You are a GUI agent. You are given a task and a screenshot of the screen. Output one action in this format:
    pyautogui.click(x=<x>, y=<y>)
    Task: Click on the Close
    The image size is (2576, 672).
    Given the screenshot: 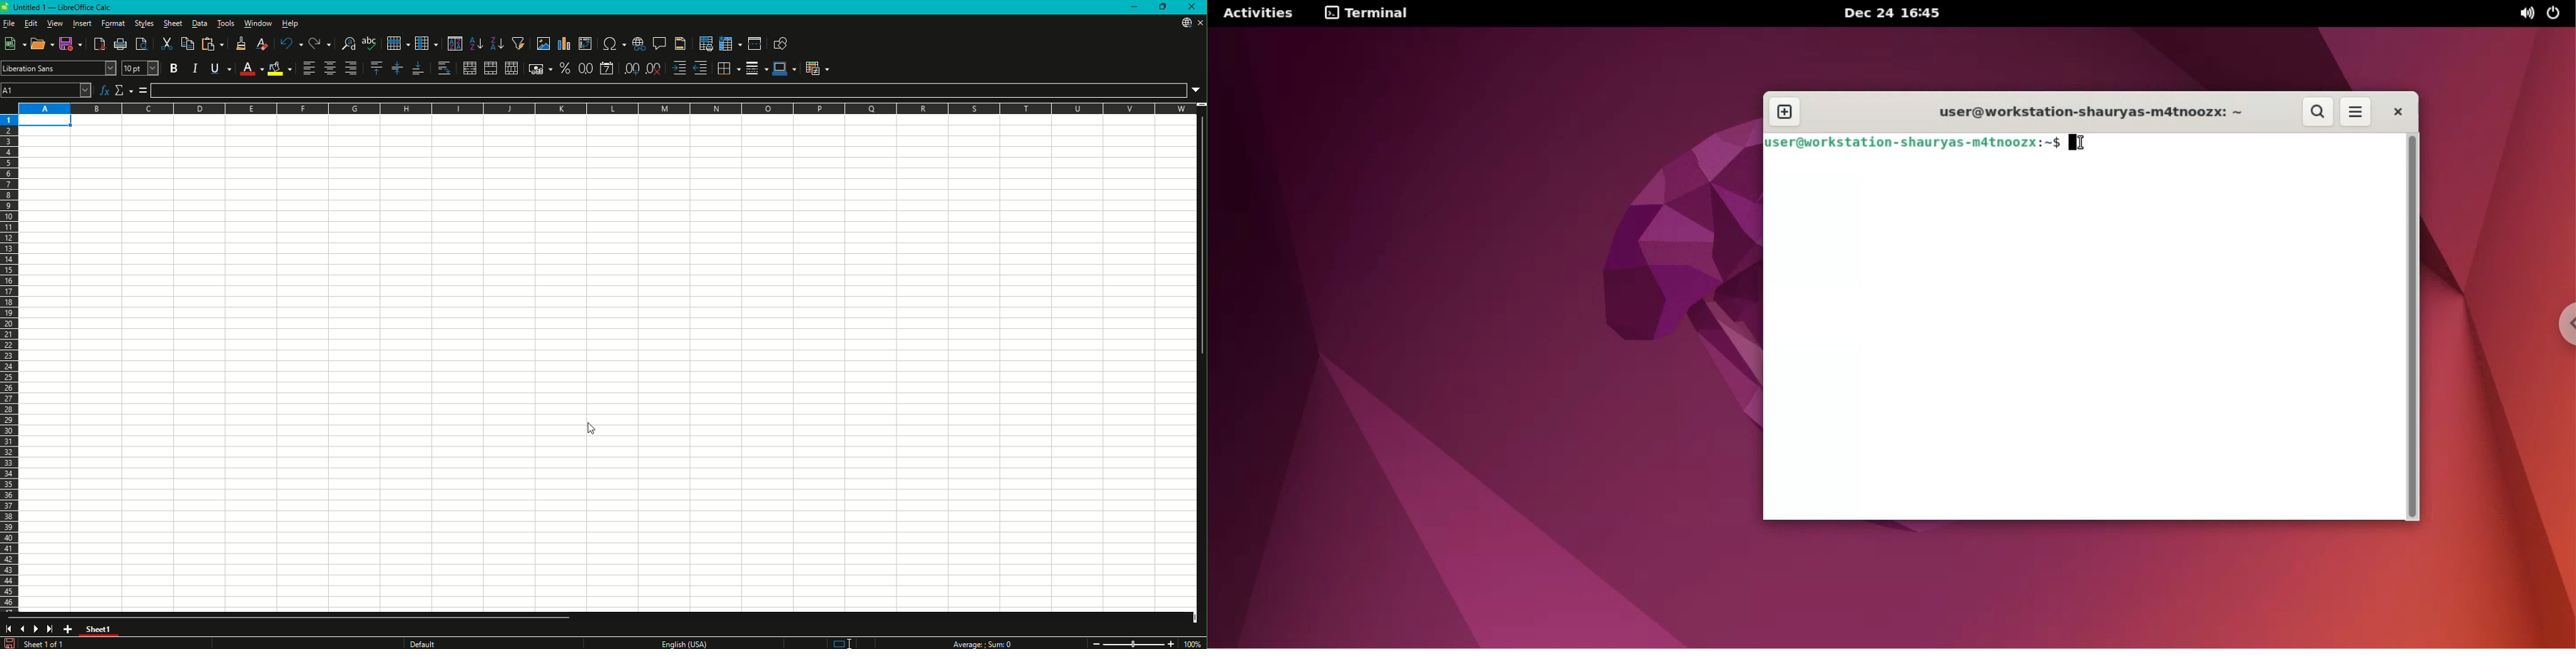 What is the action you would take?
    pyautogui.click(x=1192, y=6)
    